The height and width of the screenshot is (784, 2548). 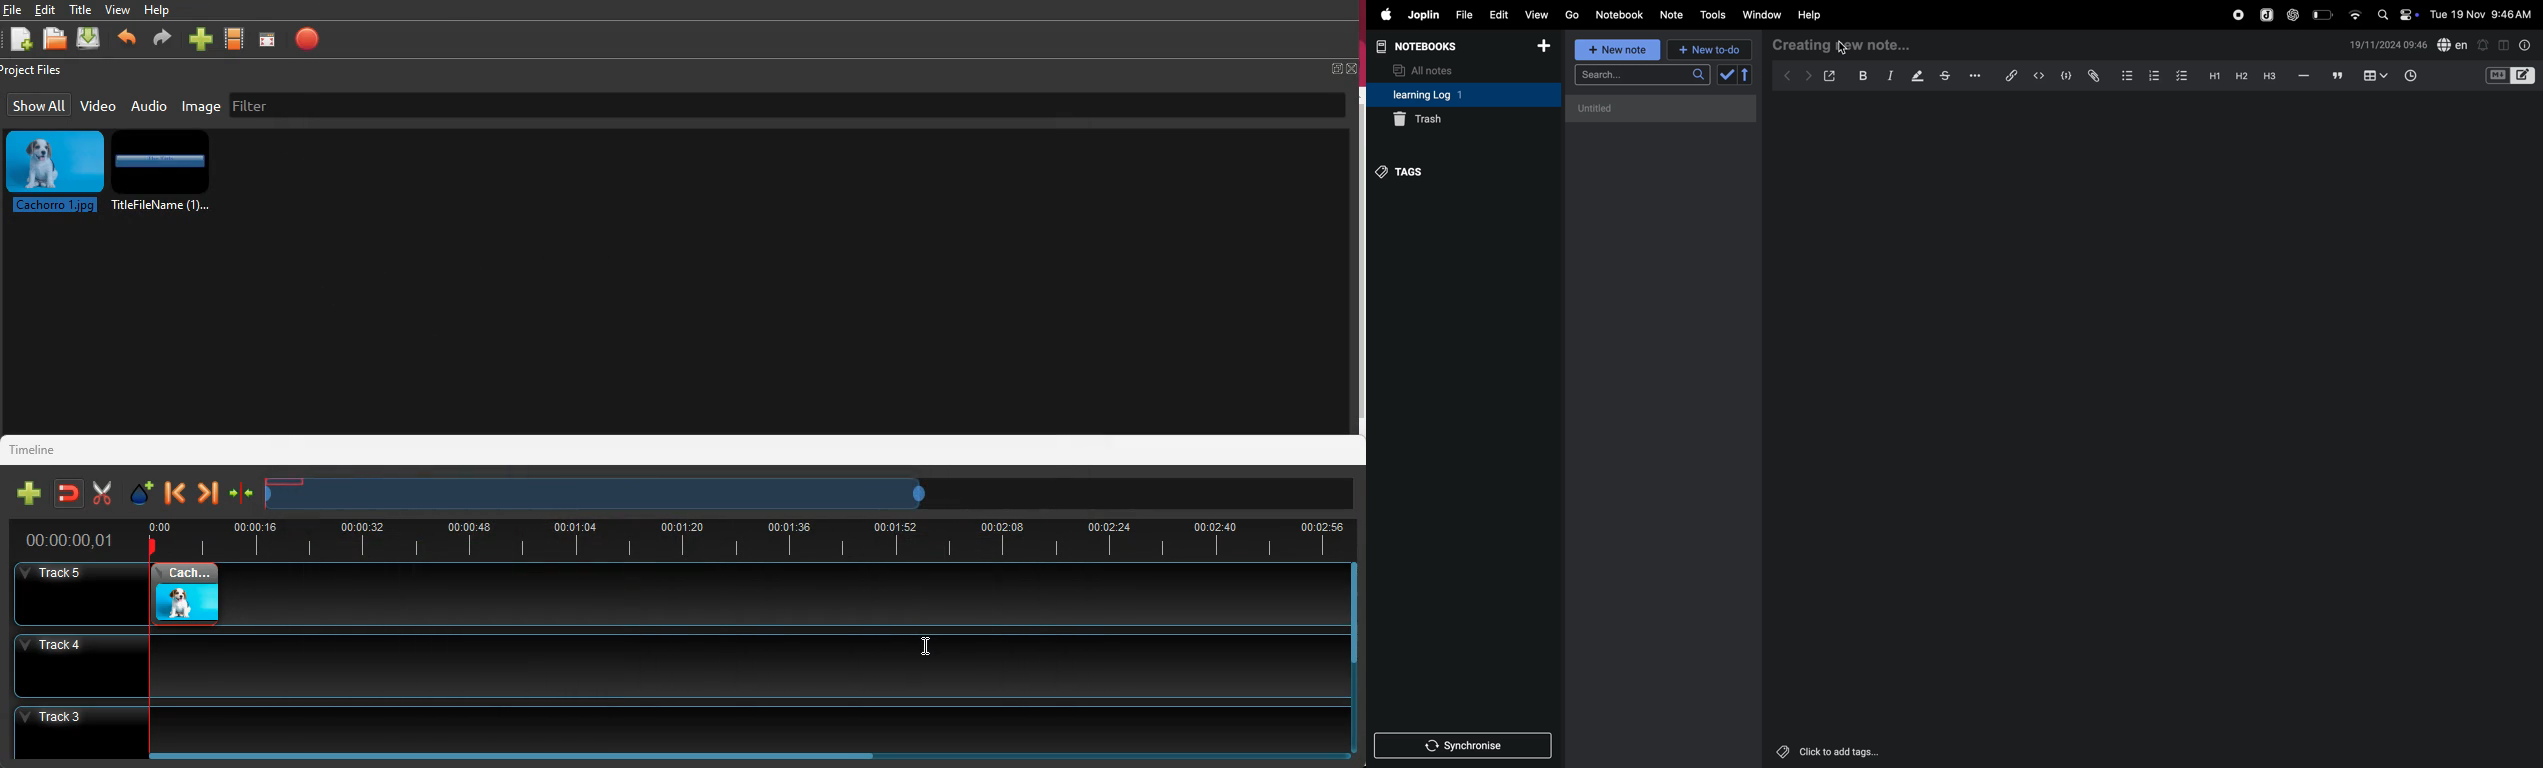 What do you see at coordinates (1889, 76) in the screenshot?
I see `itallic` at bounding box center [1889, 76].